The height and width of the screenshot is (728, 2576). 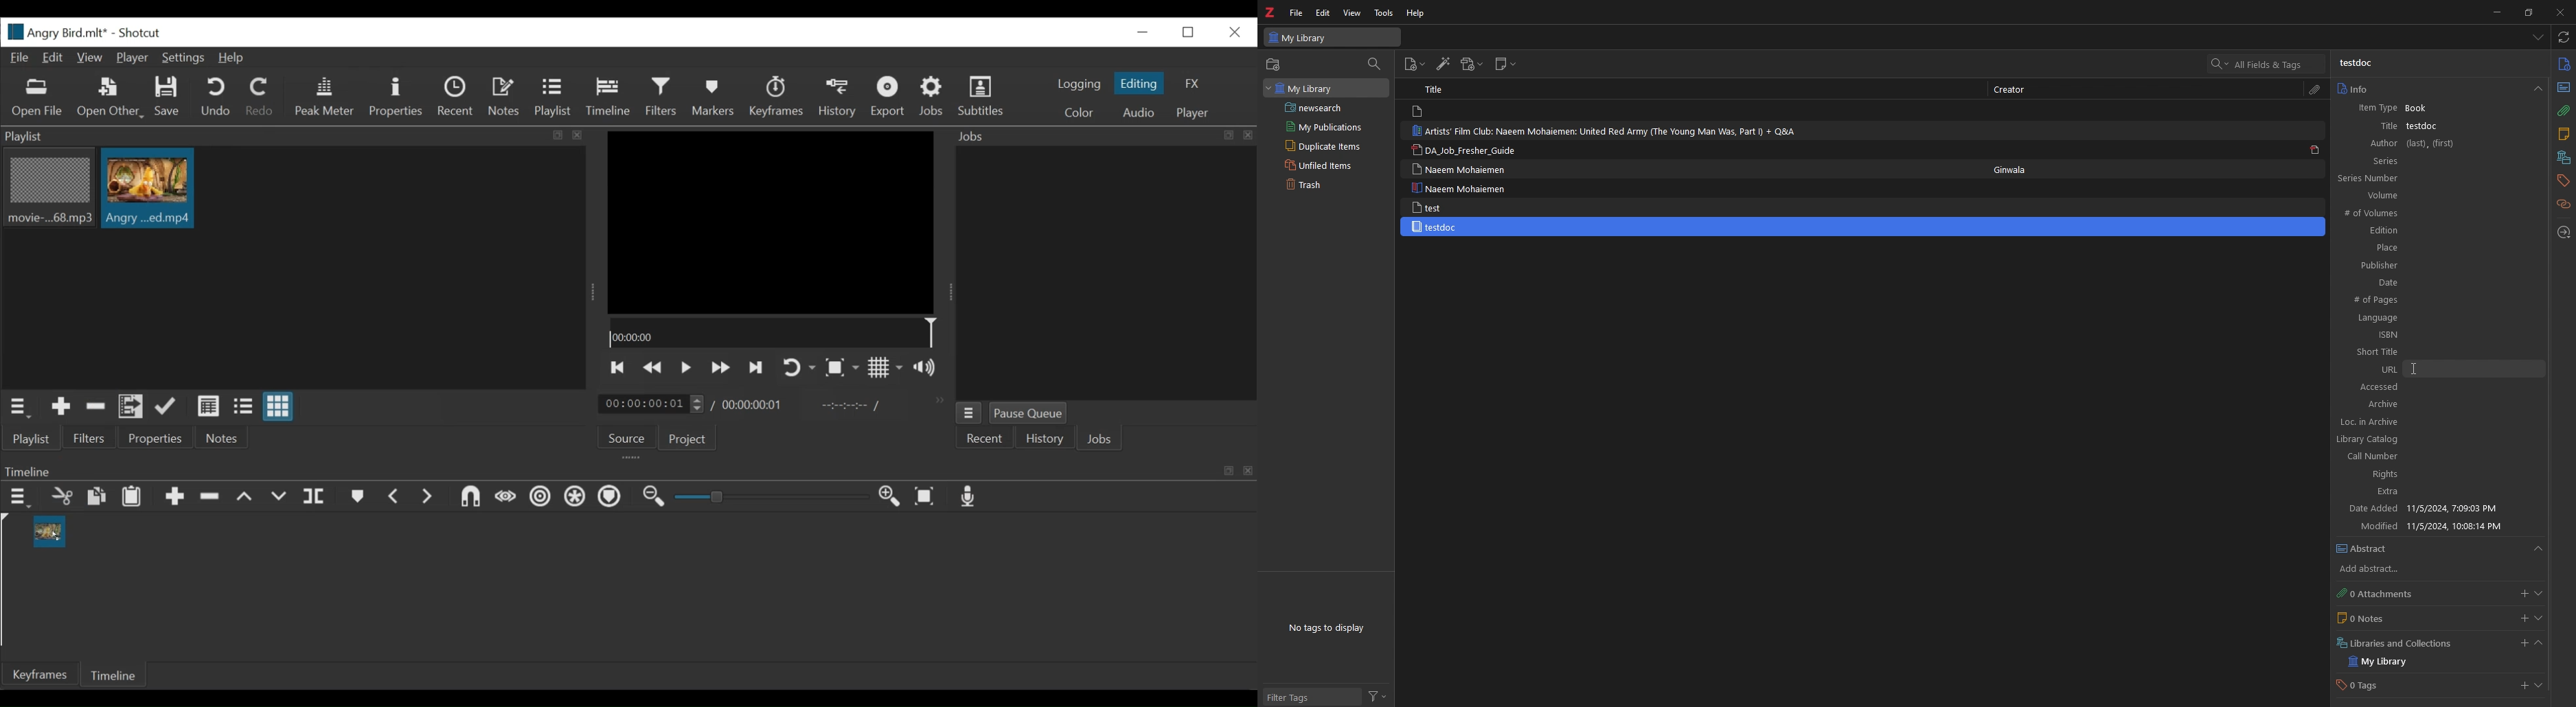 I want to click on Properties, so click(x=395, y=98).